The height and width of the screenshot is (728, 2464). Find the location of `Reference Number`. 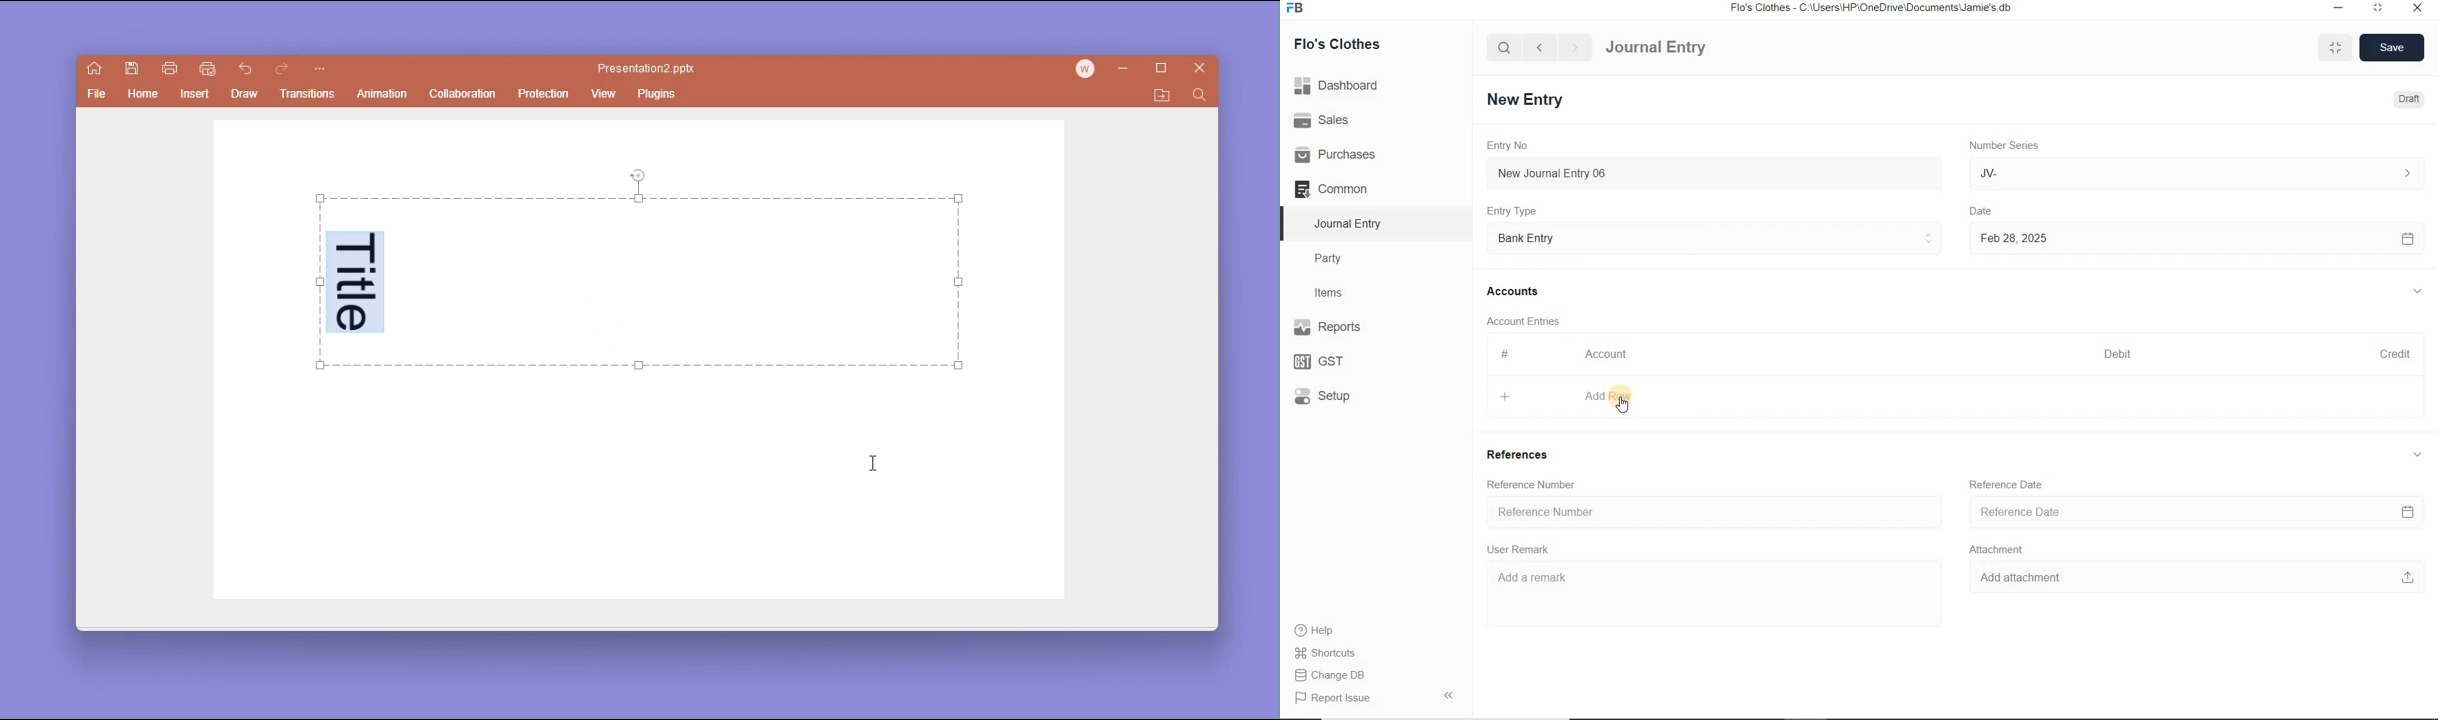

Reference Number is located at coordinates (1535, 485).